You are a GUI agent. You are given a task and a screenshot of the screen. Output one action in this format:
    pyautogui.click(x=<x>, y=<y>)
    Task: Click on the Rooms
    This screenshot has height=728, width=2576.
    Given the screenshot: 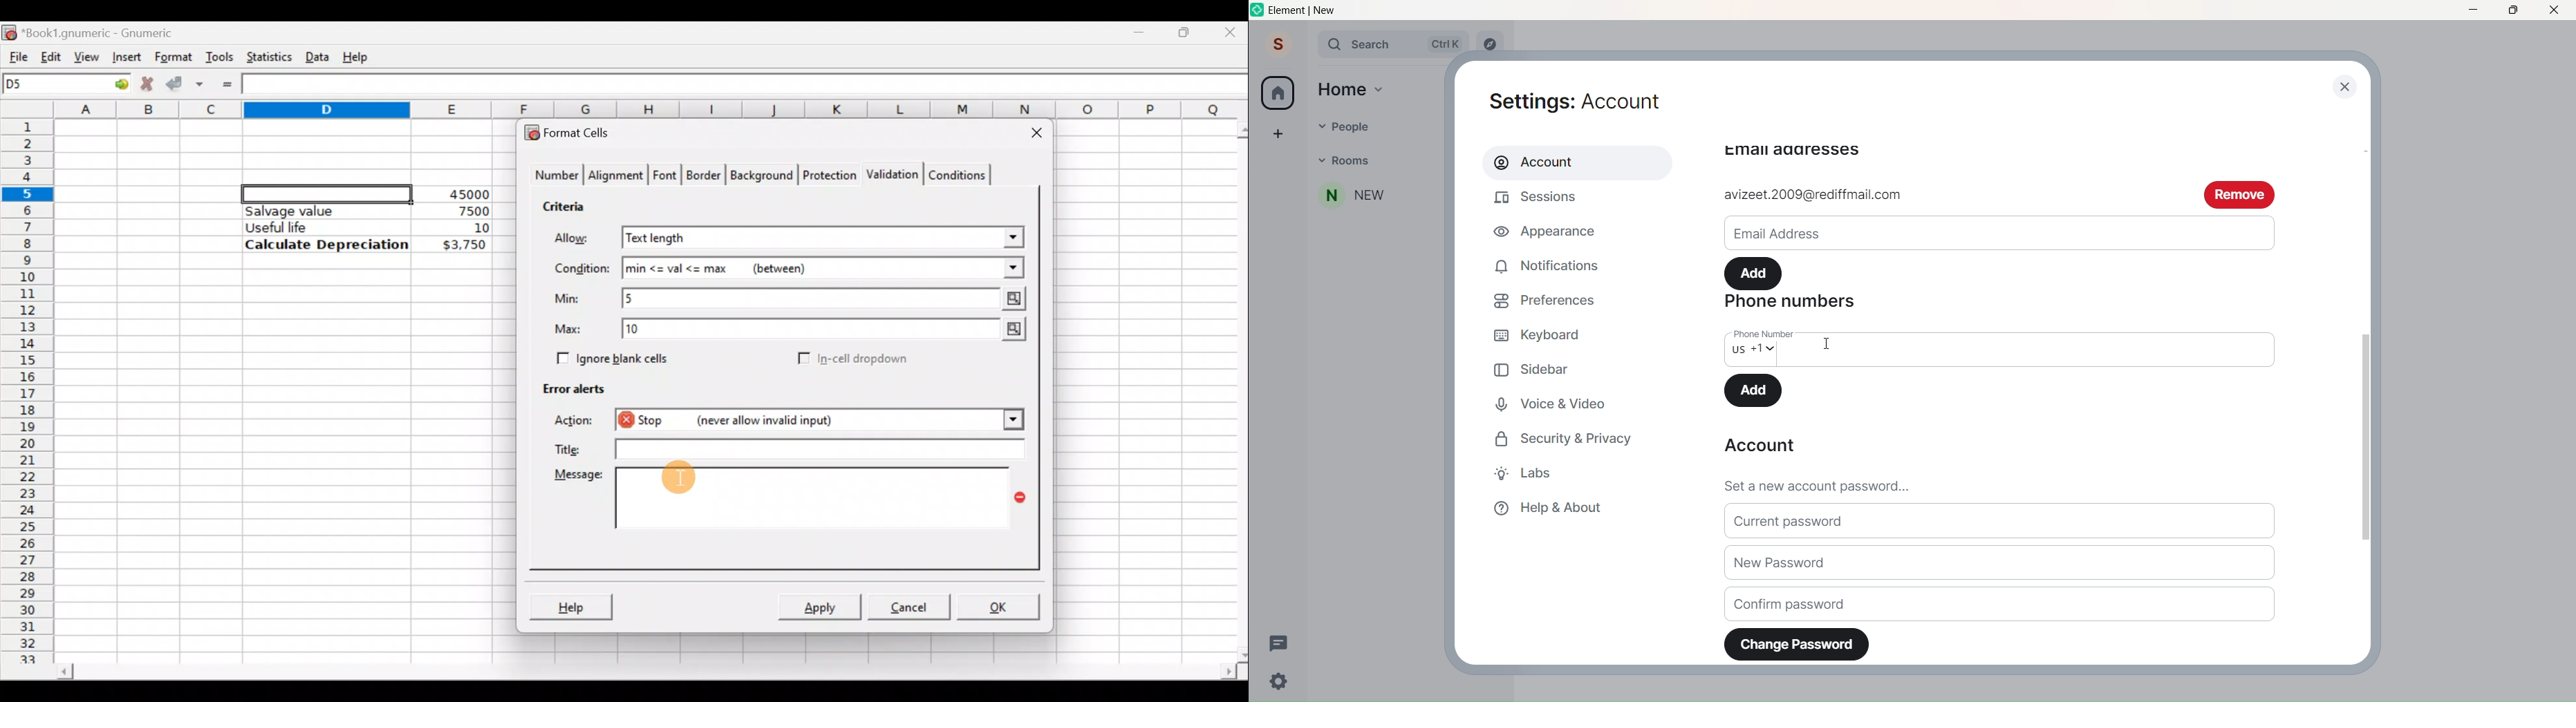 What is the action you would take?
    pyautogui.click(x=1384, y=160)
    